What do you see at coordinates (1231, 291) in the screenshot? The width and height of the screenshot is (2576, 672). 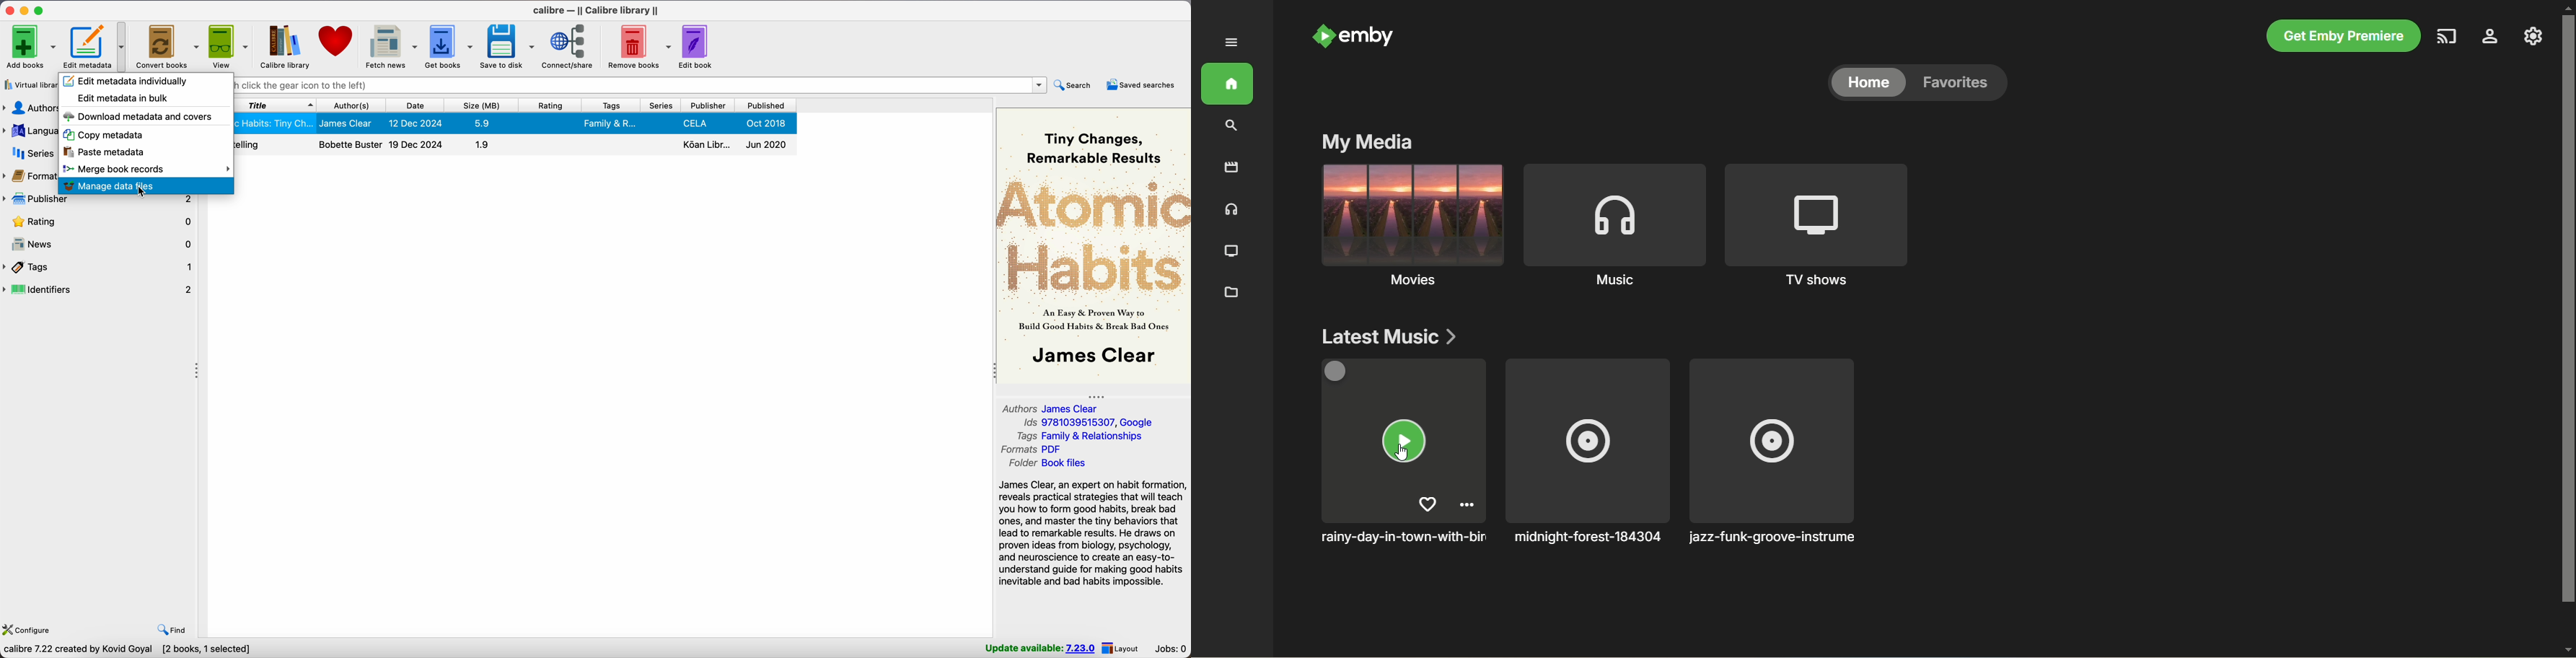 I see `folder` at bounding box center [1231, 291].